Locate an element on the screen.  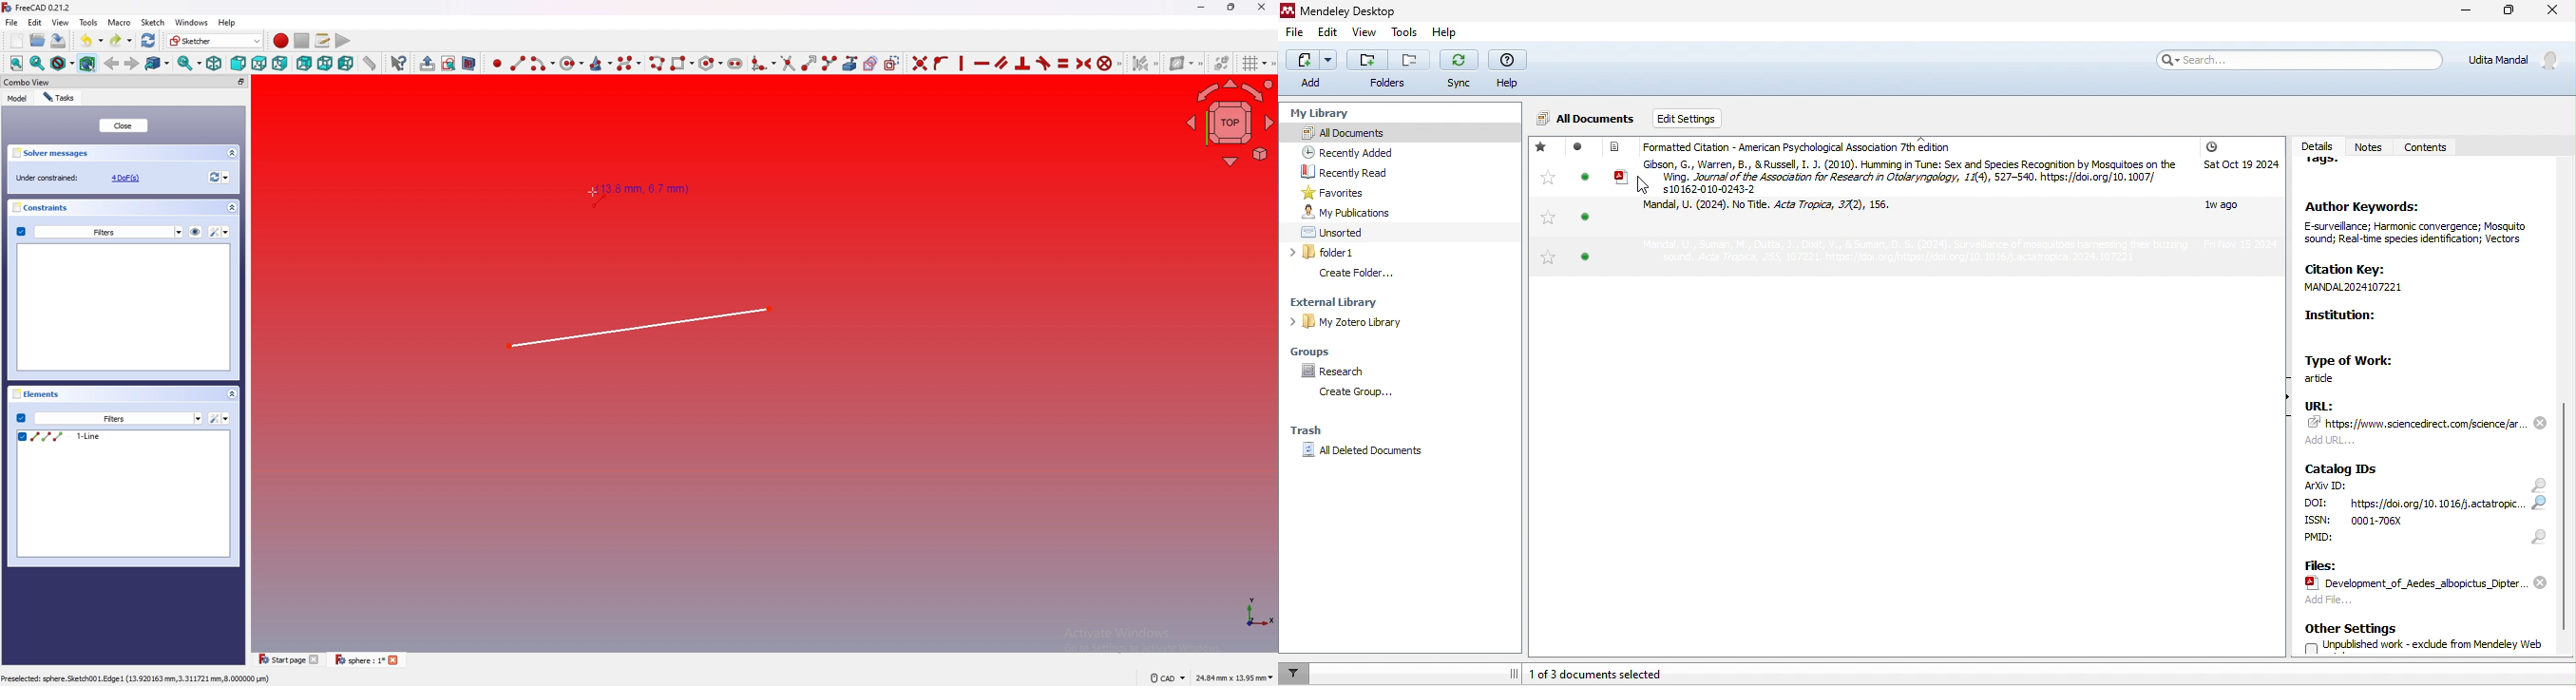
filter is located at coordinates (1295, 673).